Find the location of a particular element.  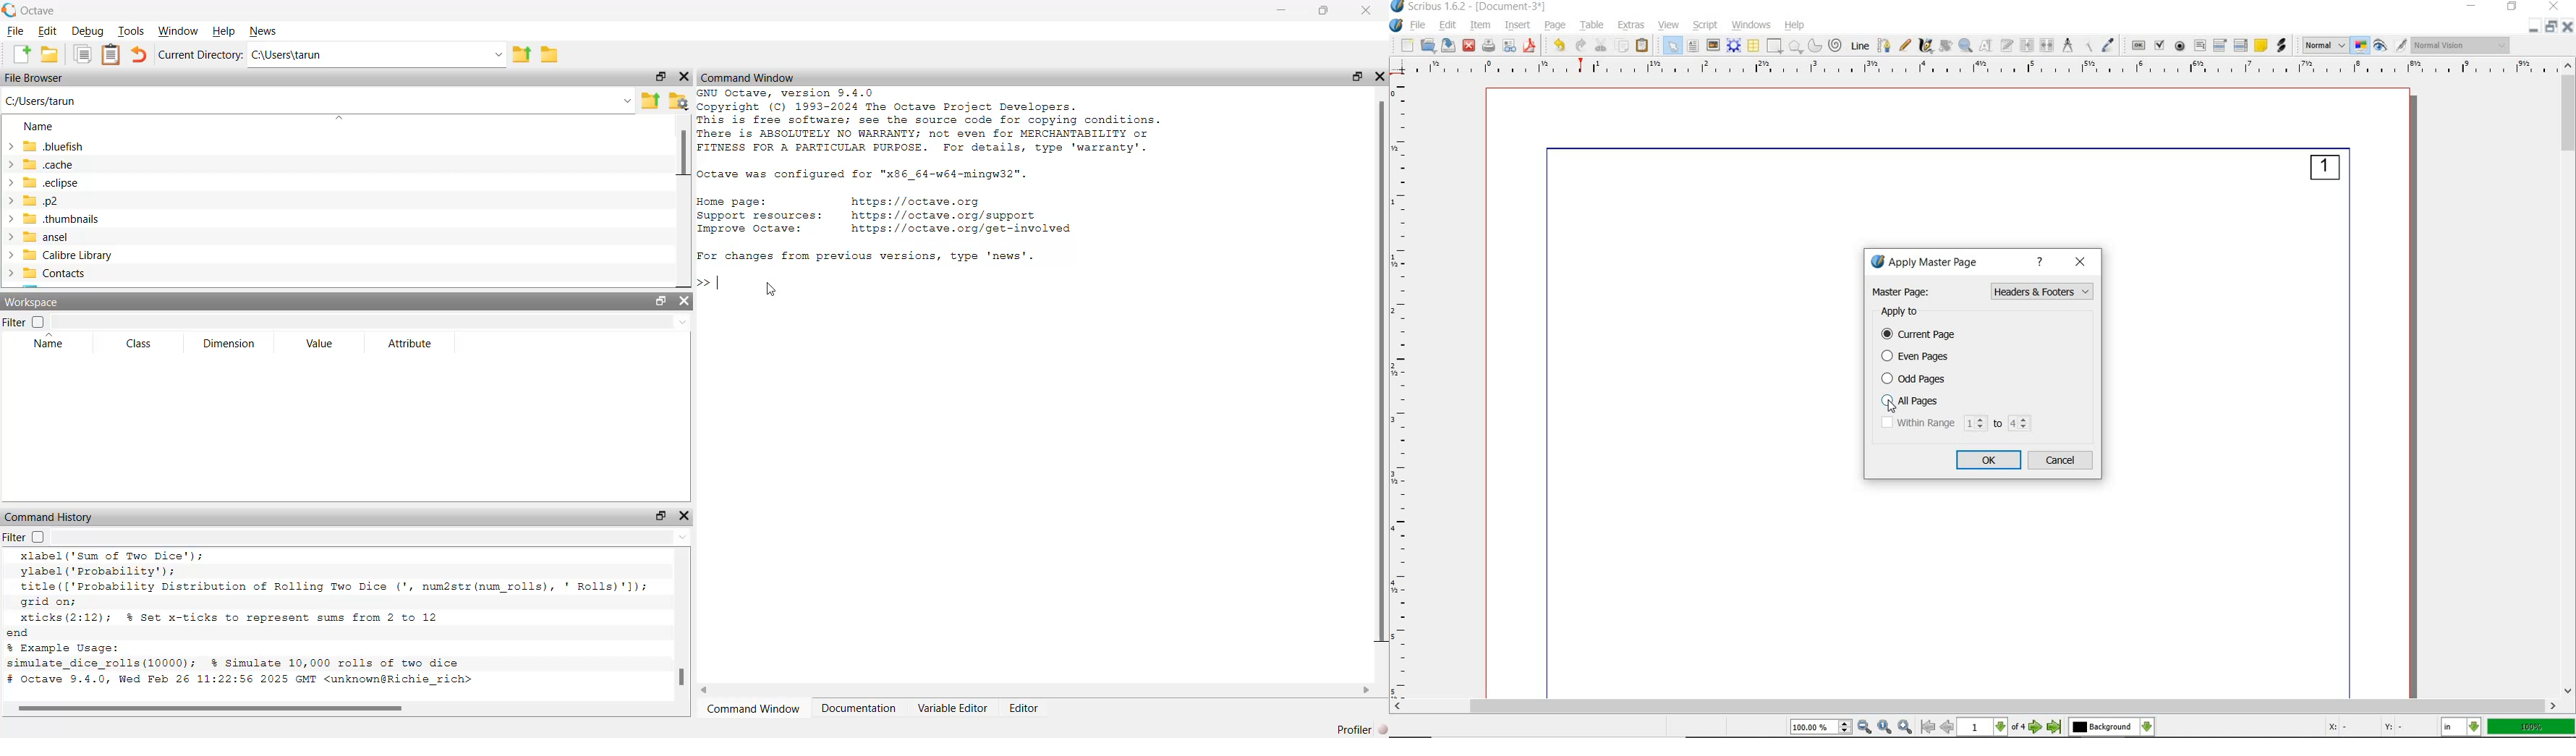

Contacts is located at coordinates (49, 276).